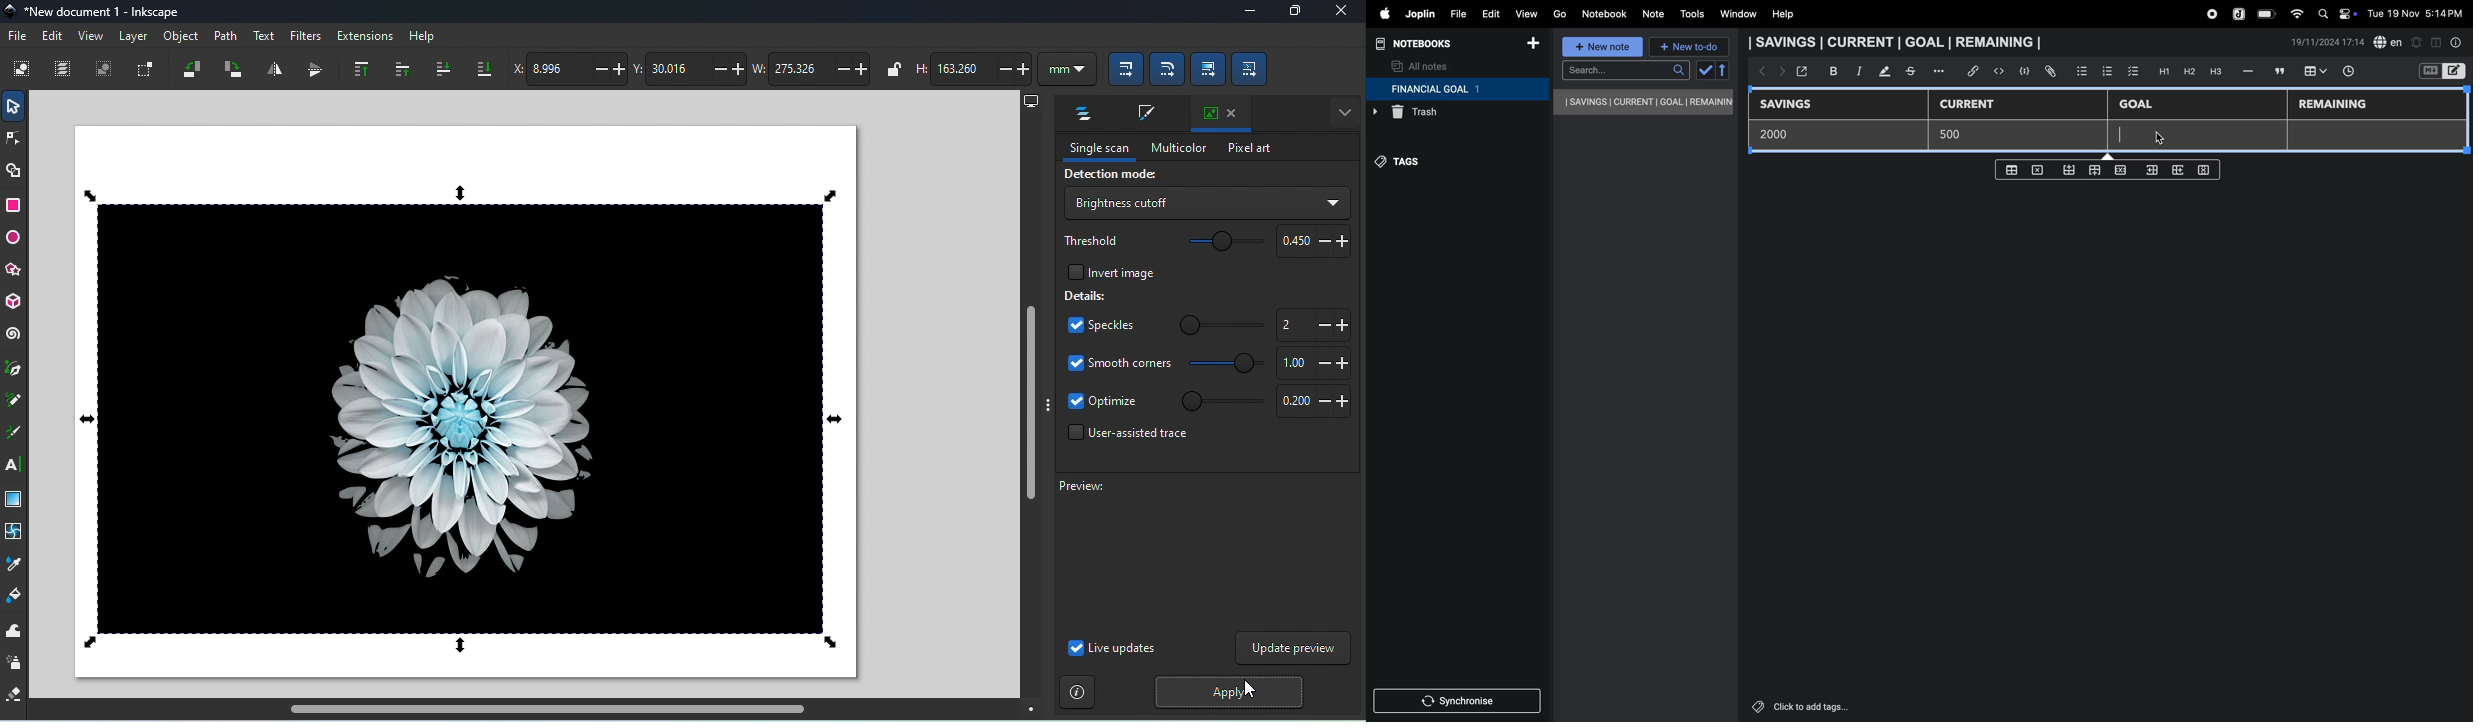 This screenshot has width=2492, height=728. What do you see at coordinates (2211, 14) in the screenshot?
I see `record` at bounding box center [2211, 14].